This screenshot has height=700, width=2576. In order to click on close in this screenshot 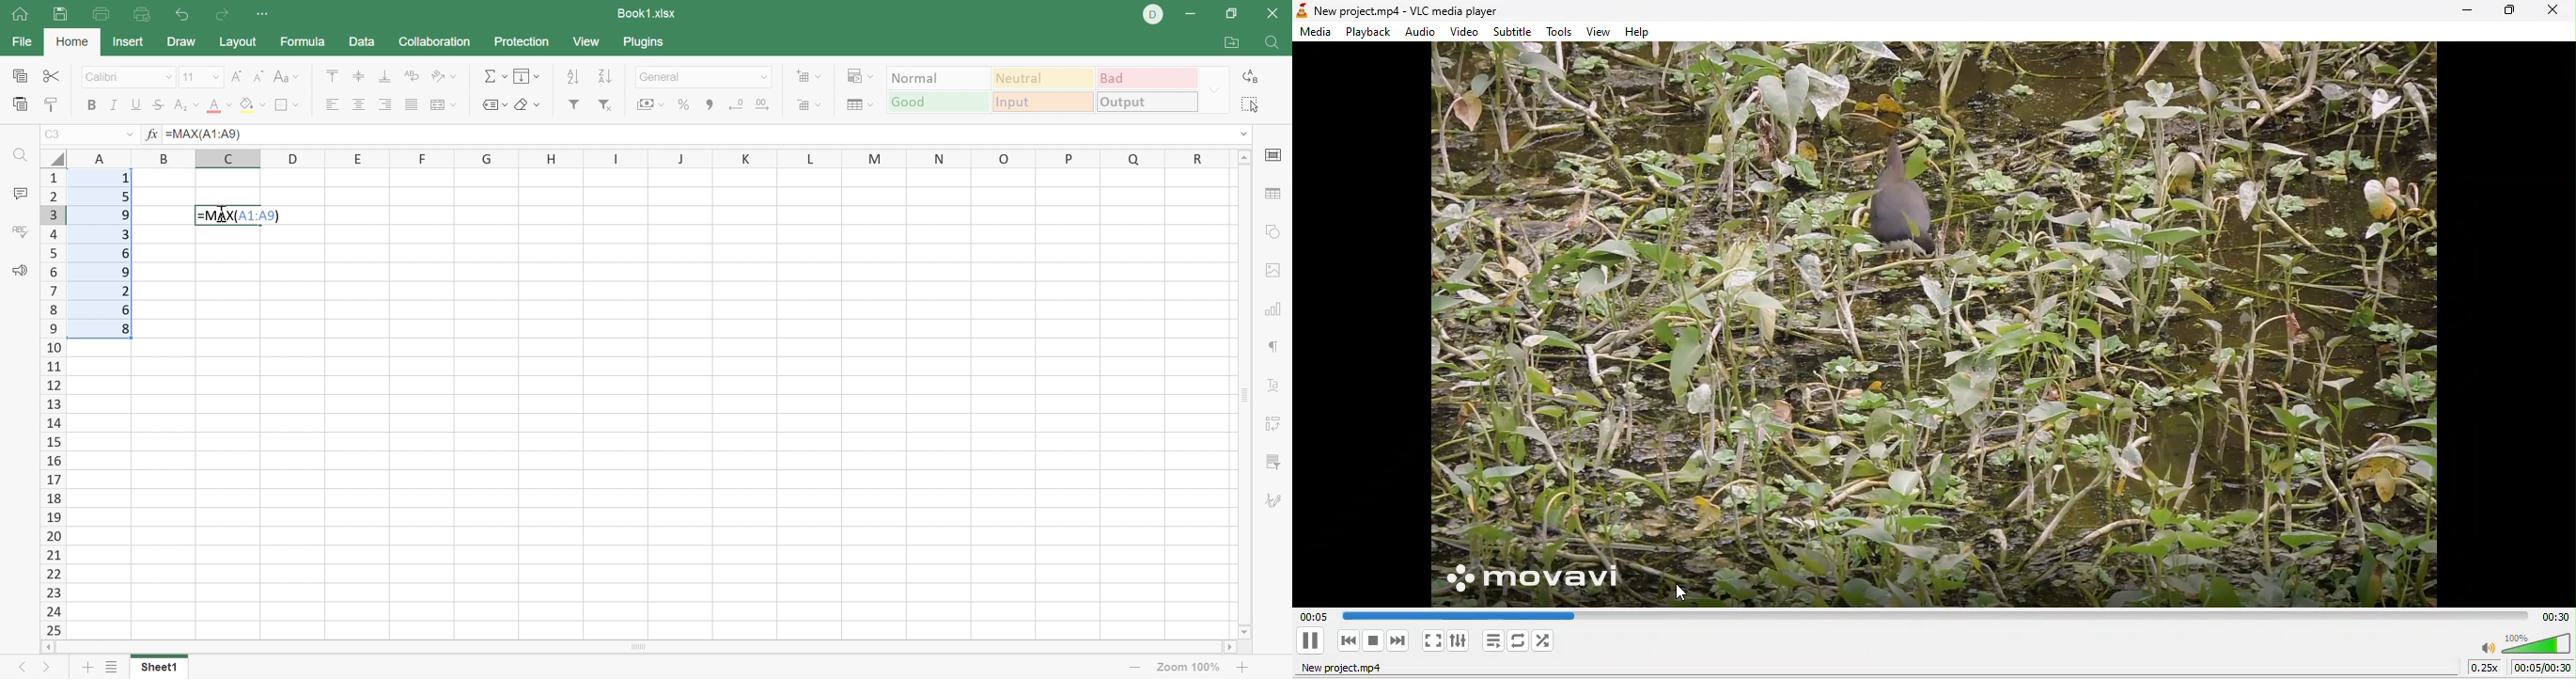, I will do `click(2551, 12)`.